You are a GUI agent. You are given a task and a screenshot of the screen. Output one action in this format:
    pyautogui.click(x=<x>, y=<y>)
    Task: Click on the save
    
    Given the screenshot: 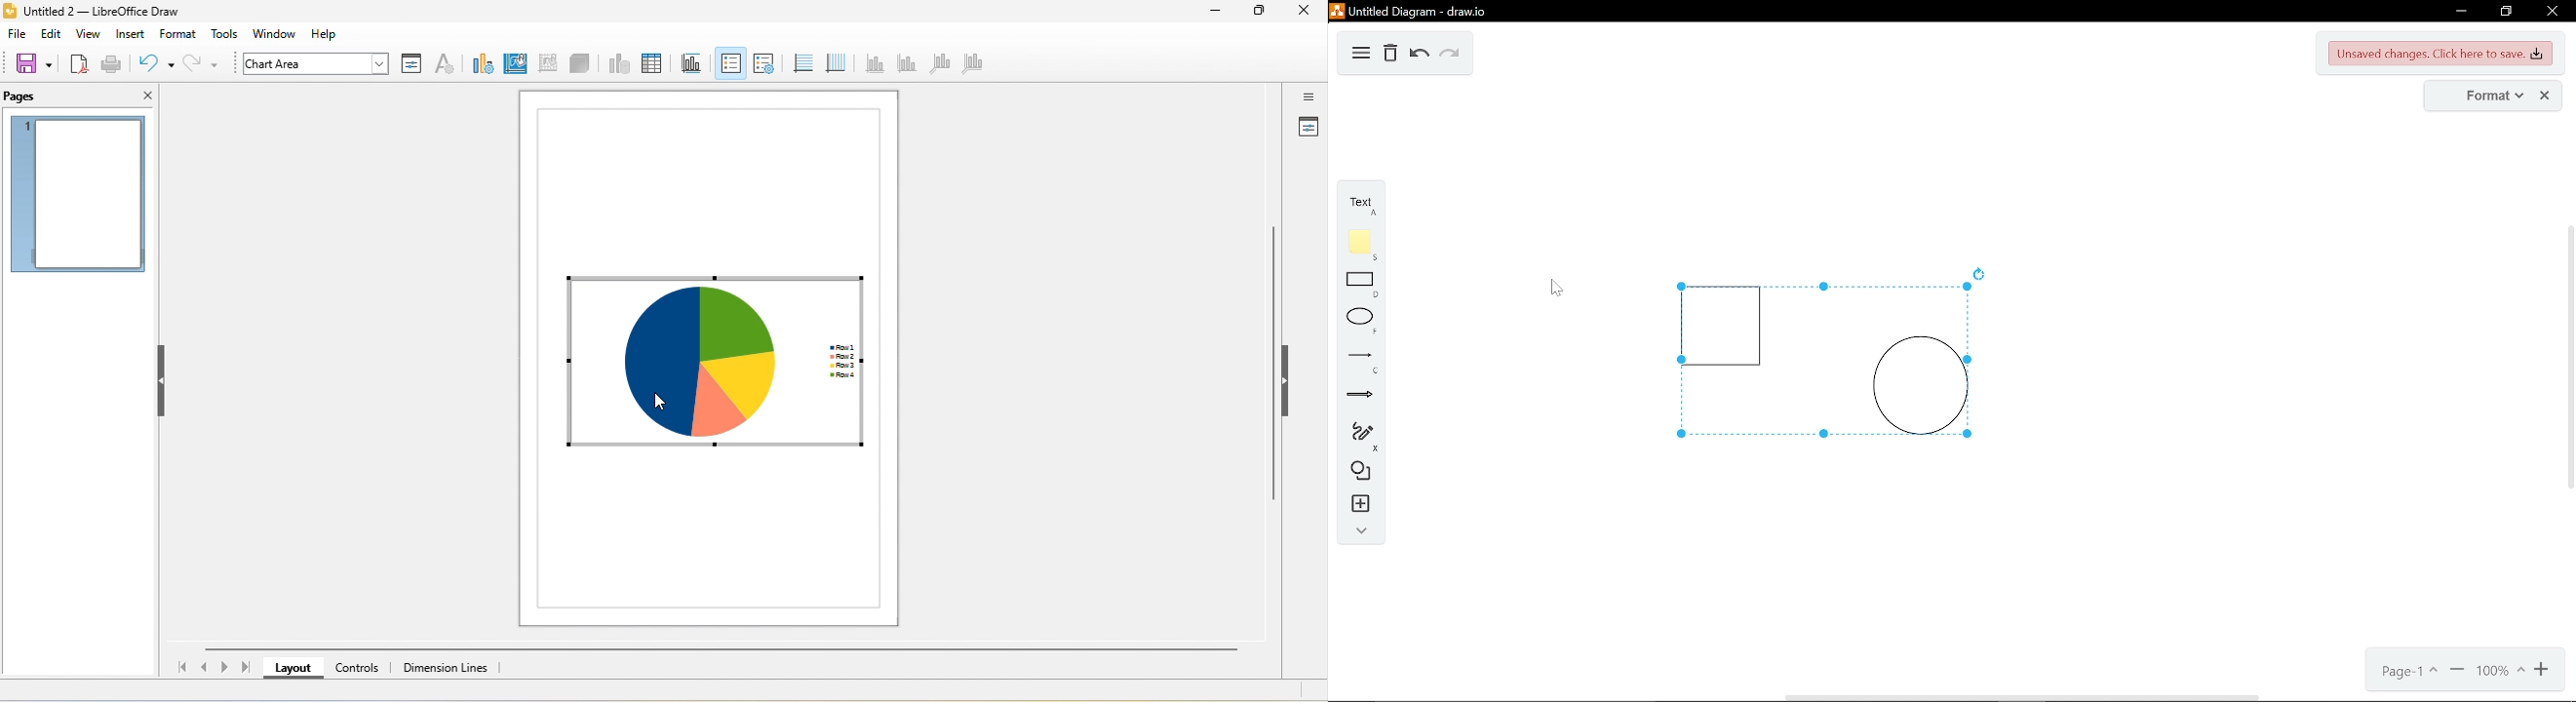 What is the action you would take?
    pyautogui.click(x=33, y=63)
    